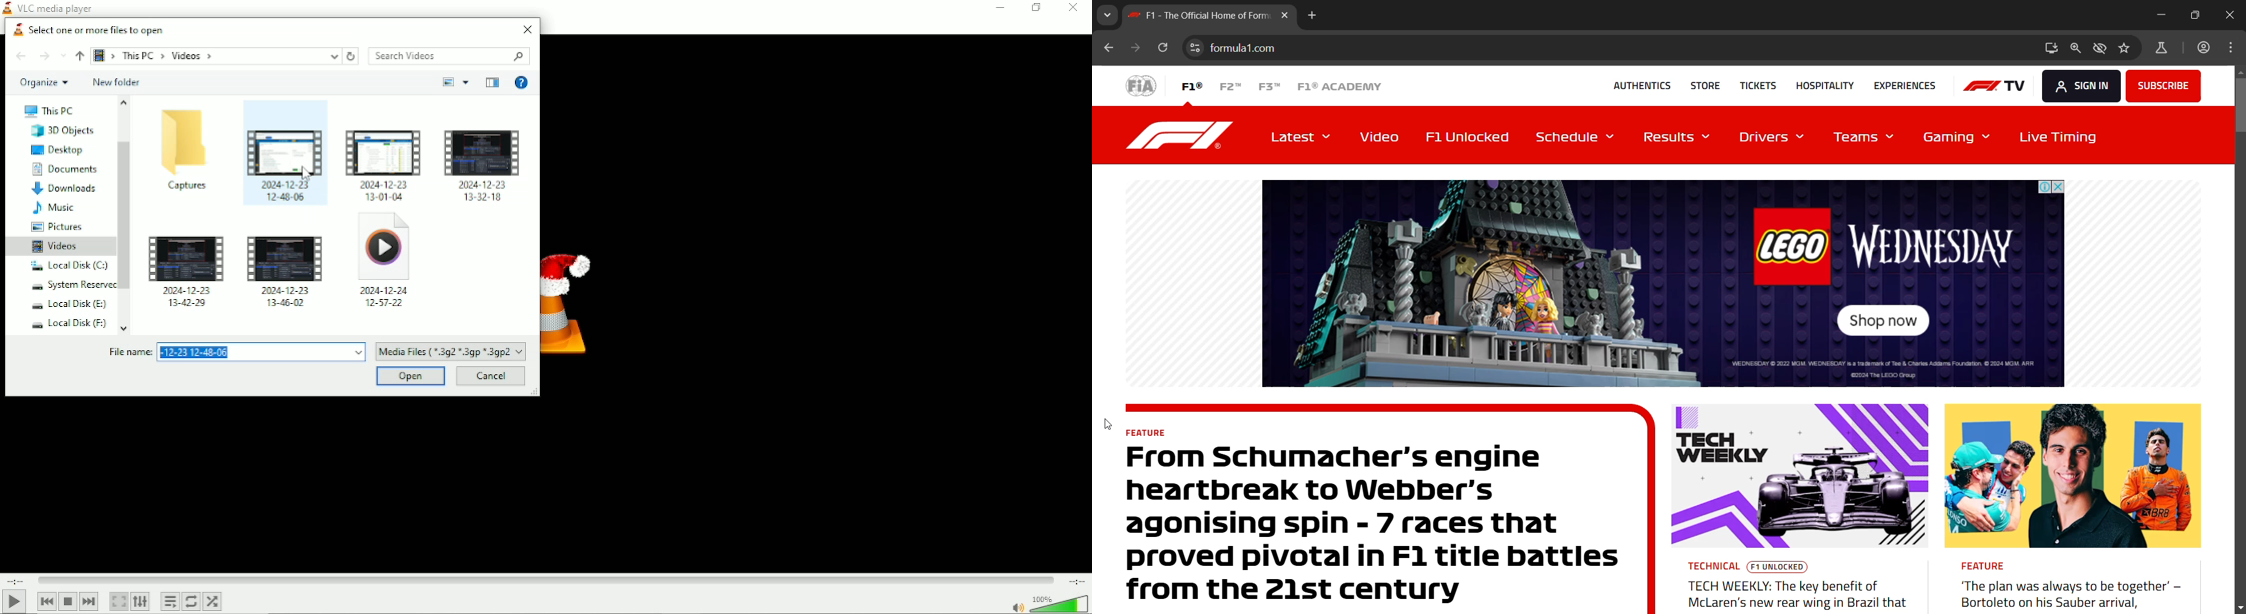  What do you see at coordinates (1046, 603) in the screenshot?
I see `Volume` at bounding box center [1046, 603].